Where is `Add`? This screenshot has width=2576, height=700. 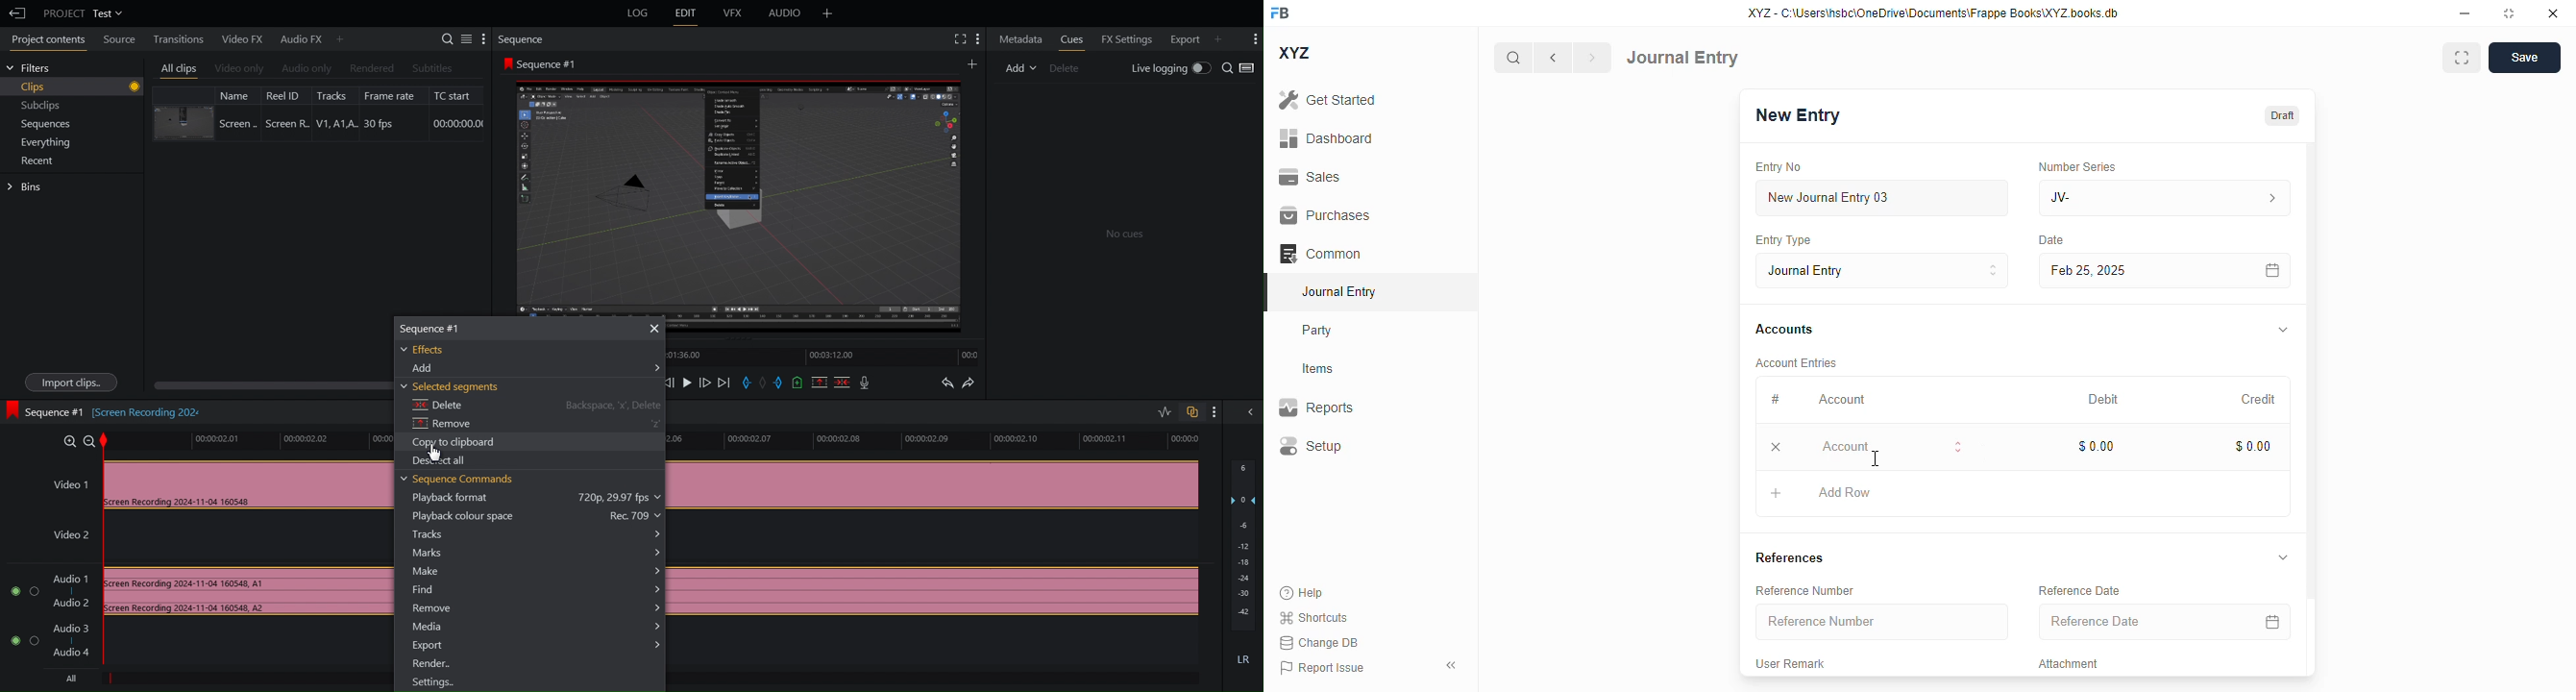 Add is located at coordinates (532, 370).